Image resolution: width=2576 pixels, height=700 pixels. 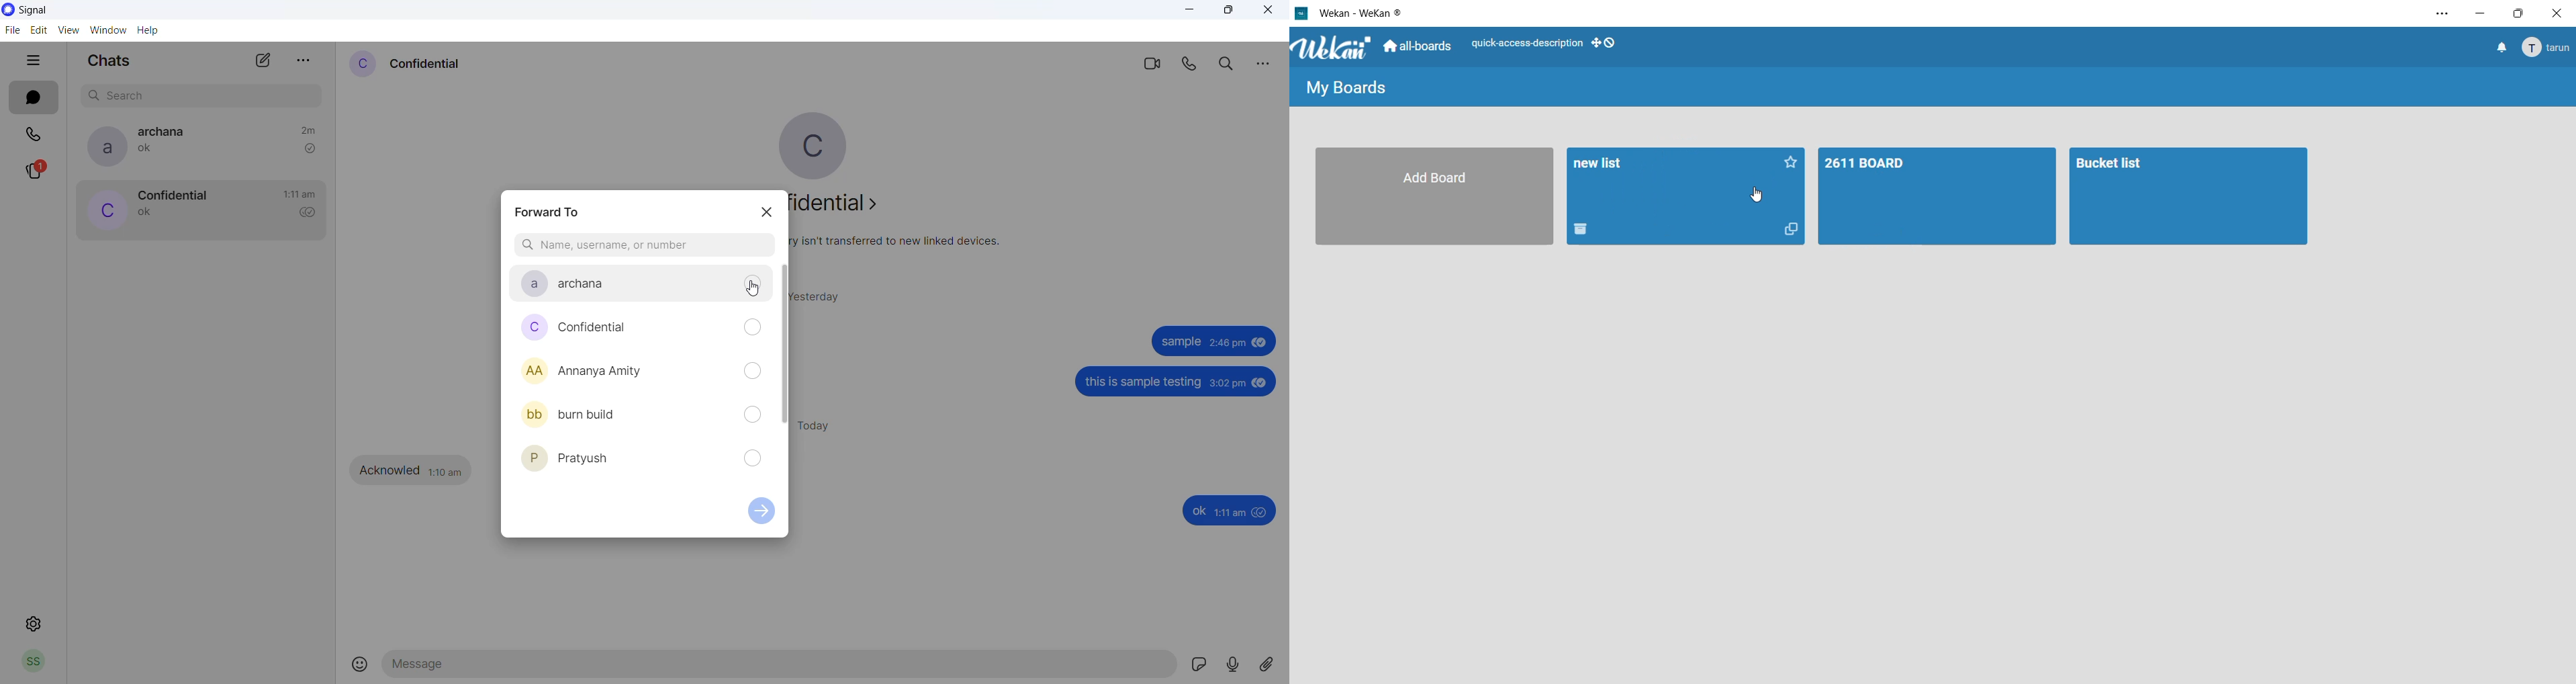 I want to click on seen, so click(x=1261, y=383).